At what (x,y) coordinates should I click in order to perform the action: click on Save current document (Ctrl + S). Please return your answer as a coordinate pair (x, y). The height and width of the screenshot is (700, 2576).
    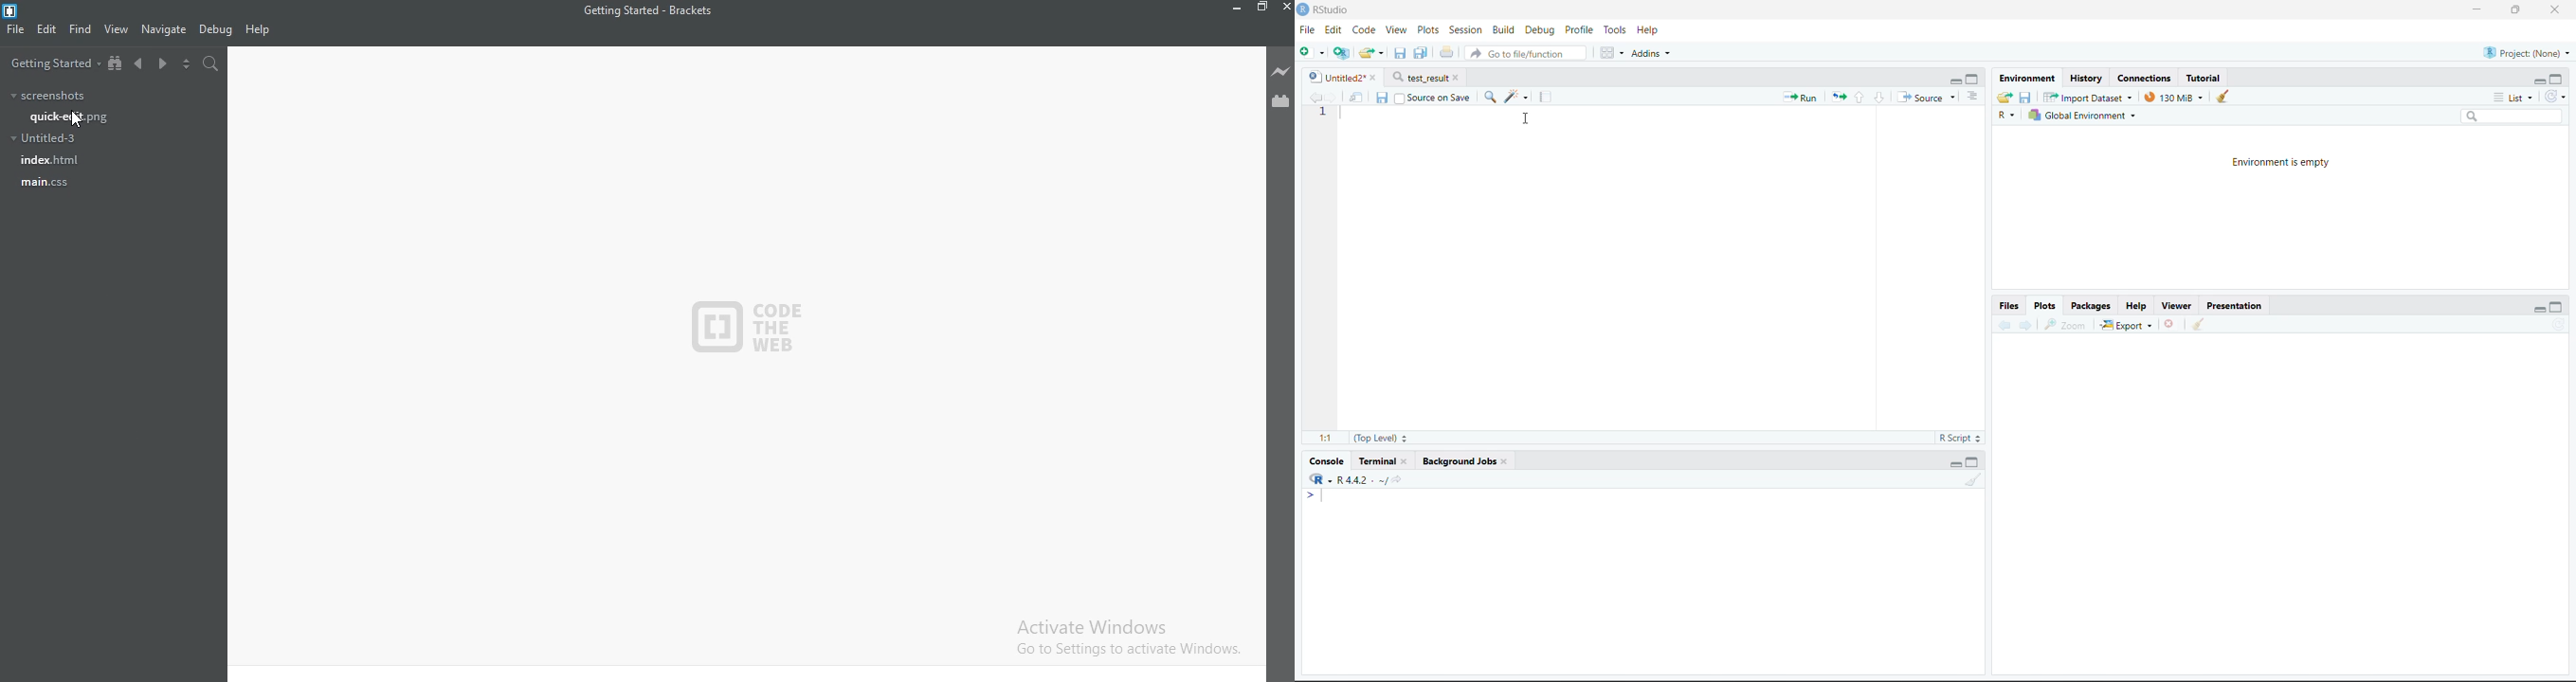
    Looking at the image, I should click on (1382, 97).